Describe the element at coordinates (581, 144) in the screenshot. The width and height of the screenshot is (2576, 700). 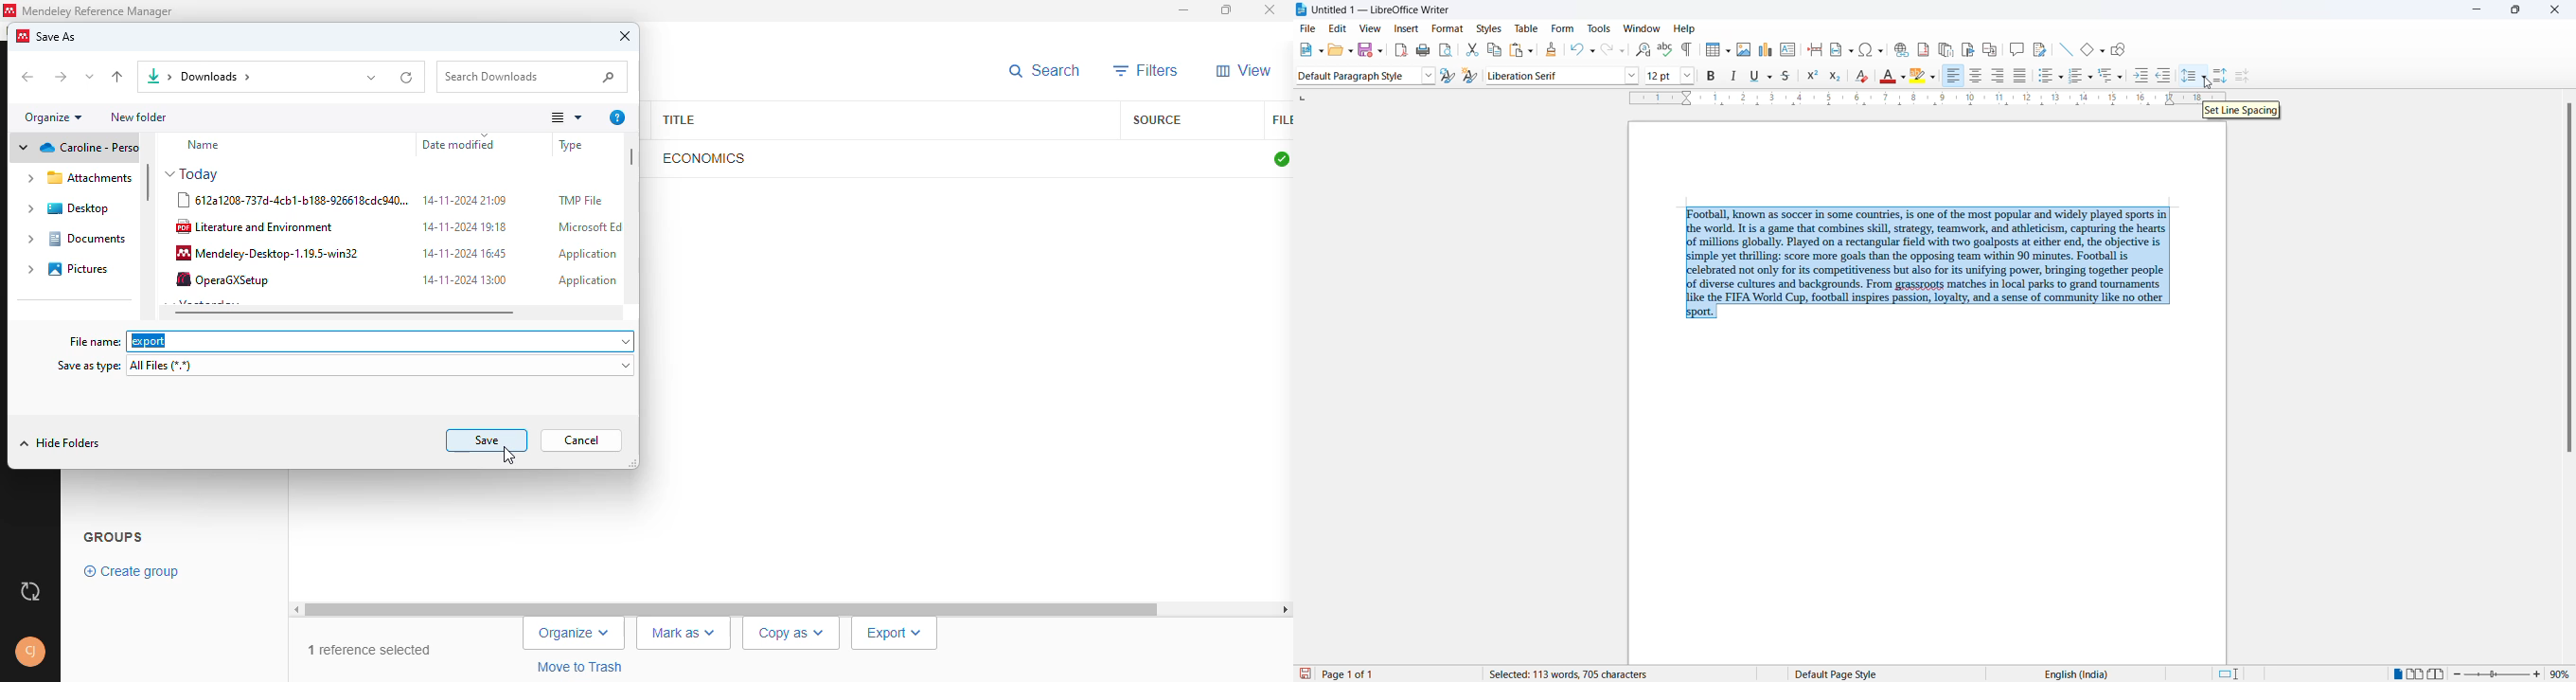
I see `file type` at that location.